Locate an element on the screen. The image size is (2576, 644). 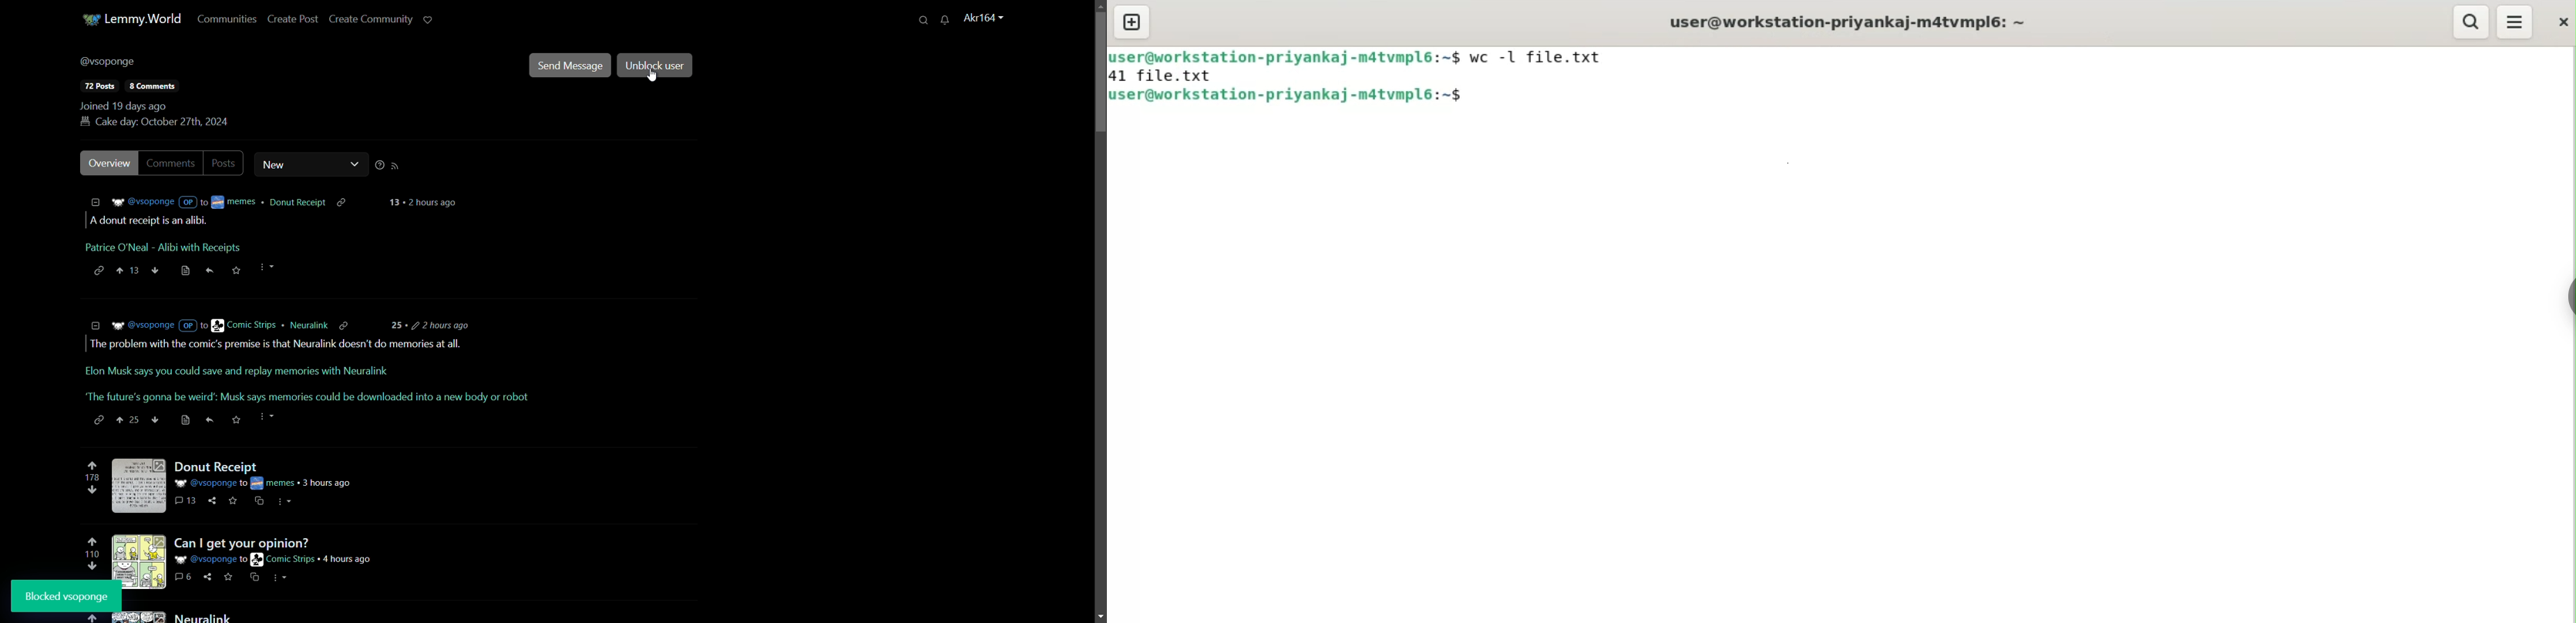
upvote is located at coordinates (92, 466).